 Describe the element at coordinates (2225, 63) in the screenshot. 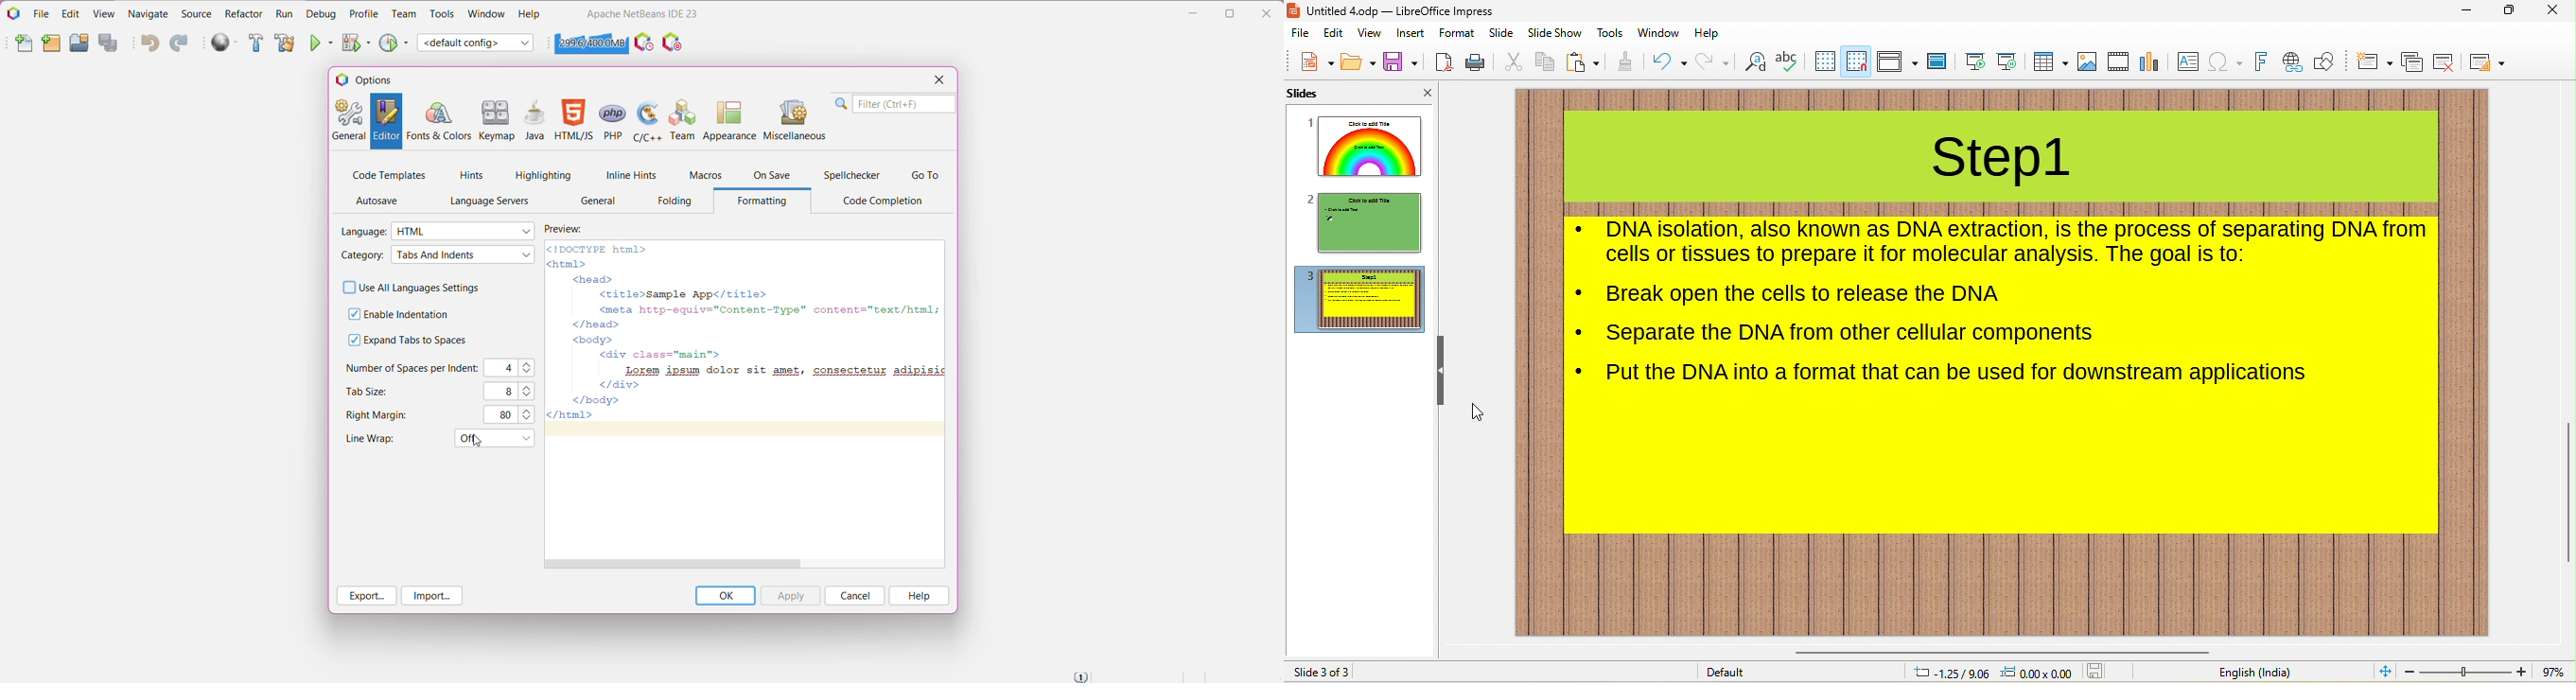

I see `special characters` at that location.